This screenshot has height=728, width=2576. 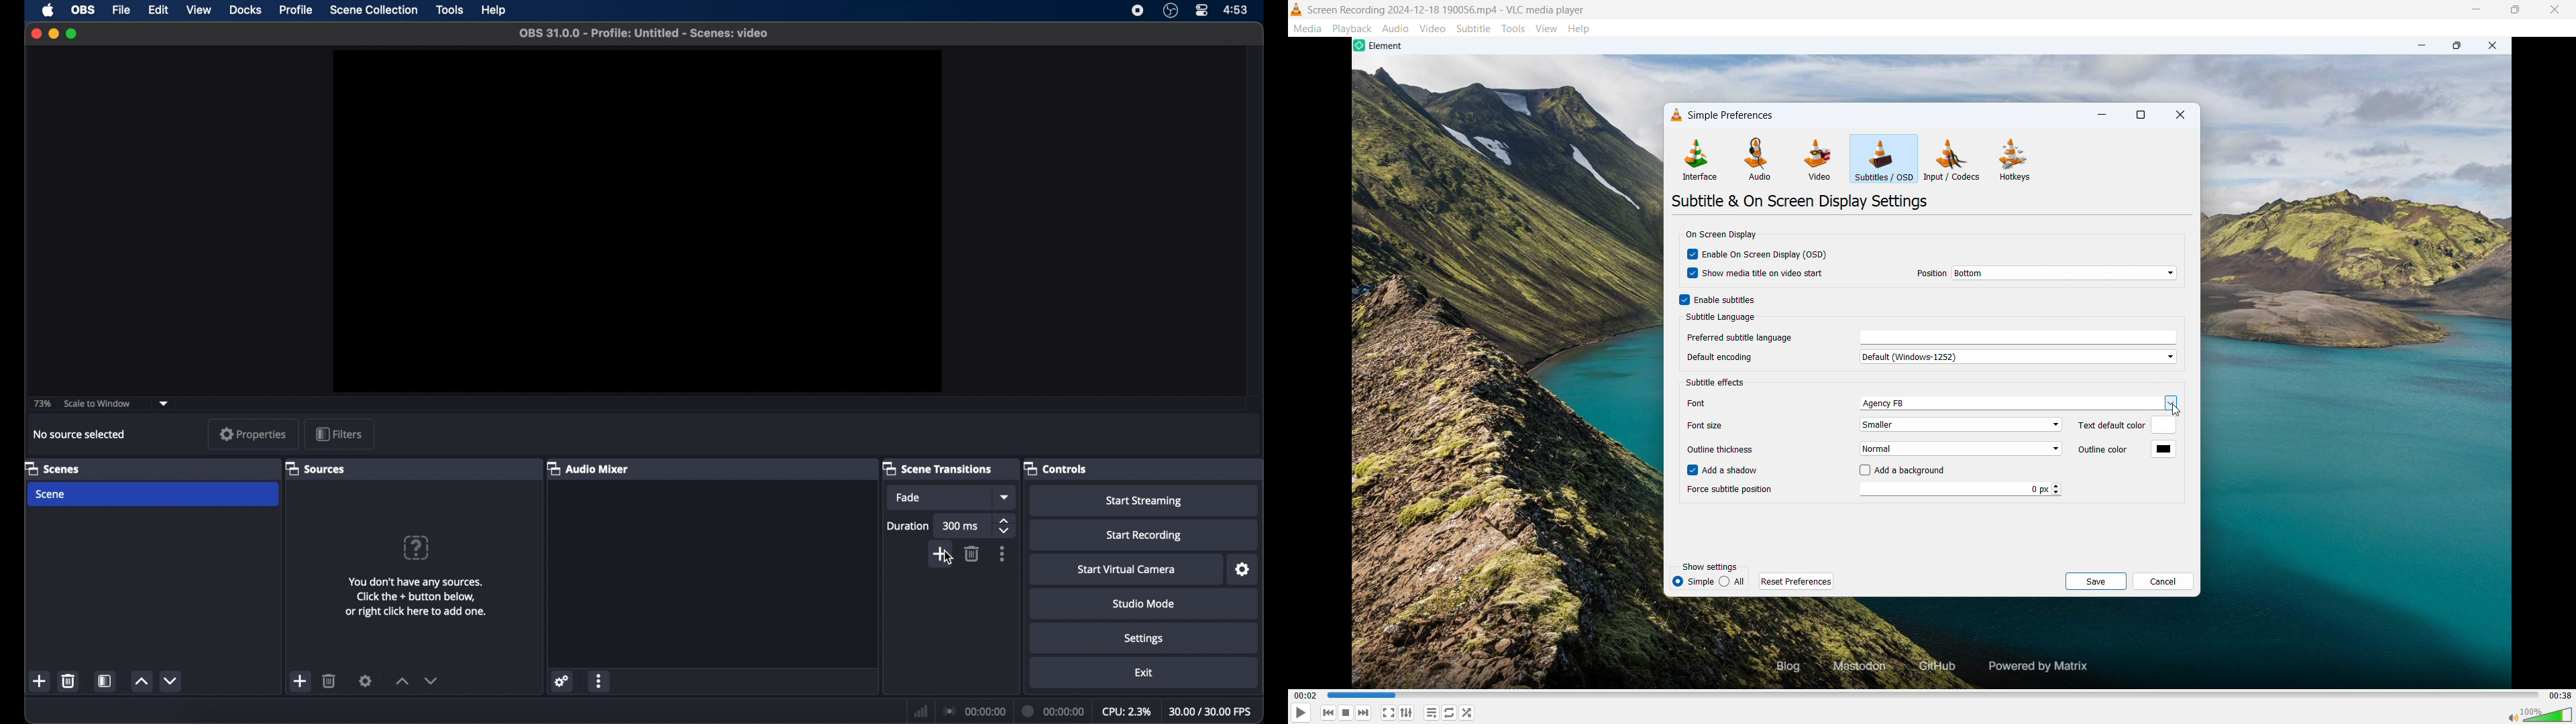 I want to click on duration, so click(x=1053, y=711).